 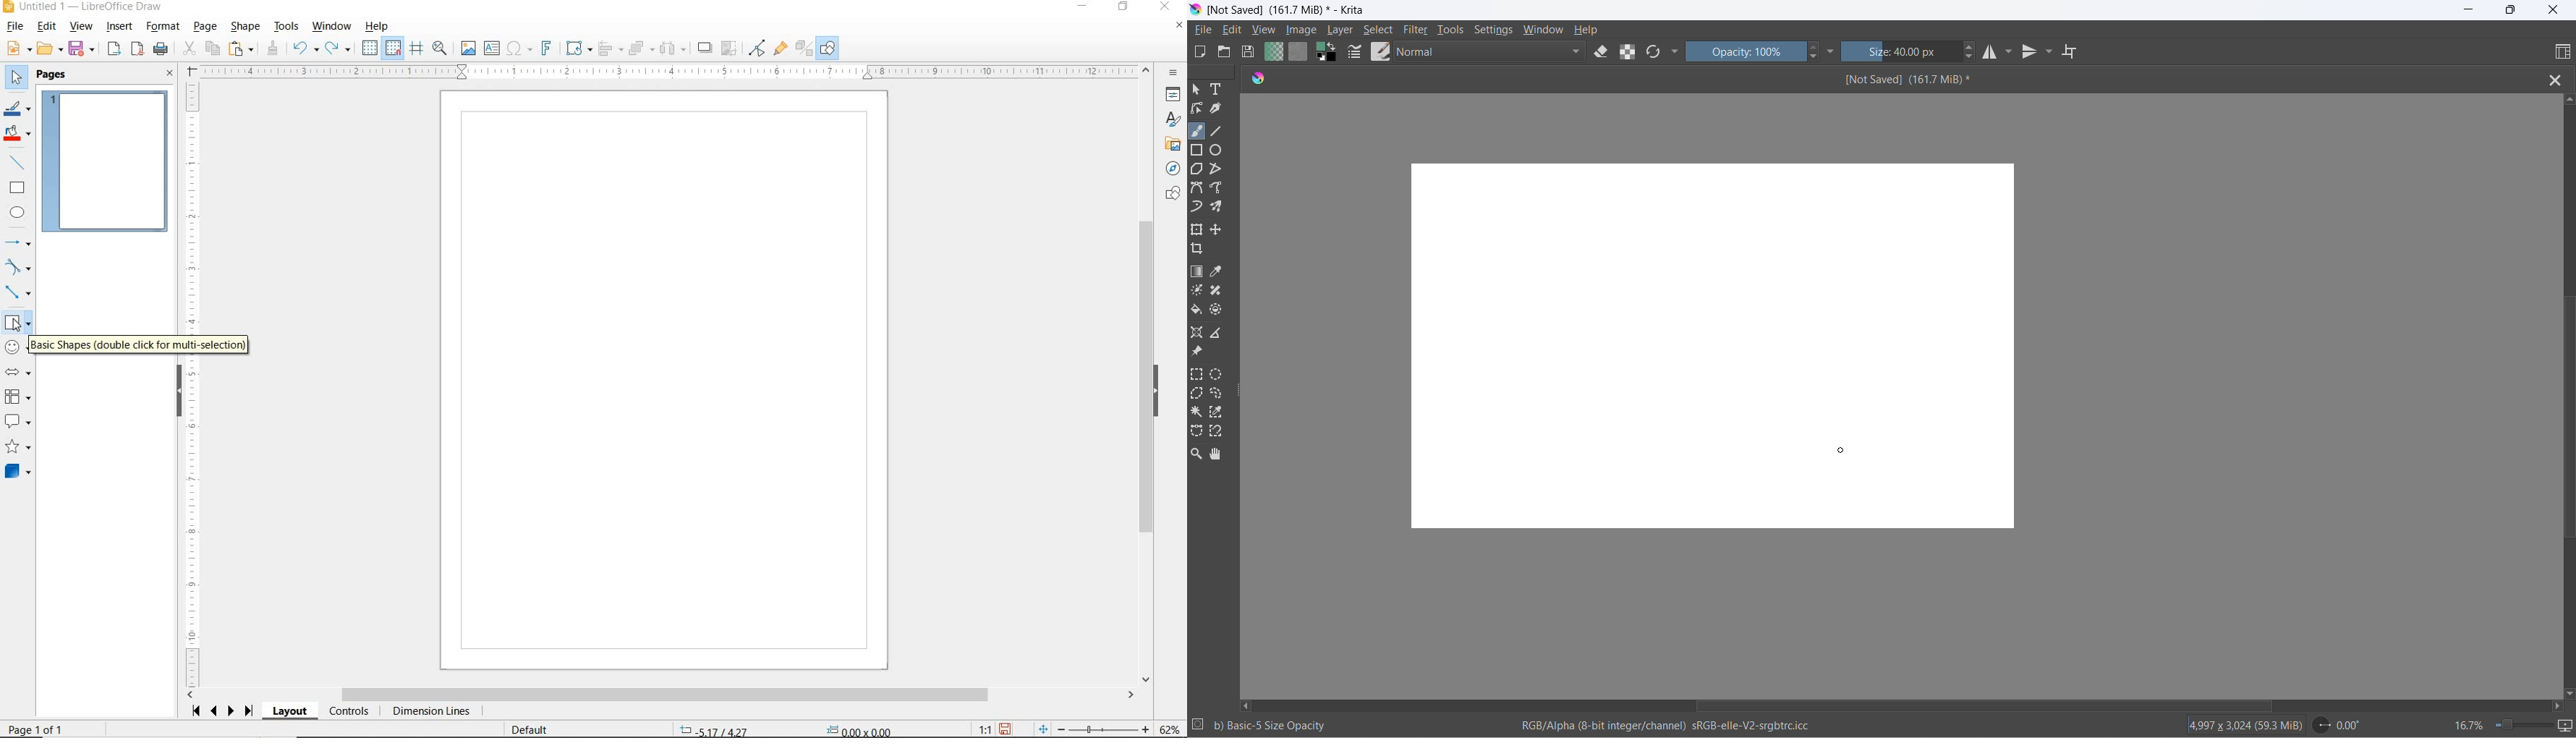 What do you see at coordinates (674, 48) in the screenshot?
I see `SELECT AT LEAST THREE OBJECTS TO DISTRIBUTE` at bounding box center [674, 48].